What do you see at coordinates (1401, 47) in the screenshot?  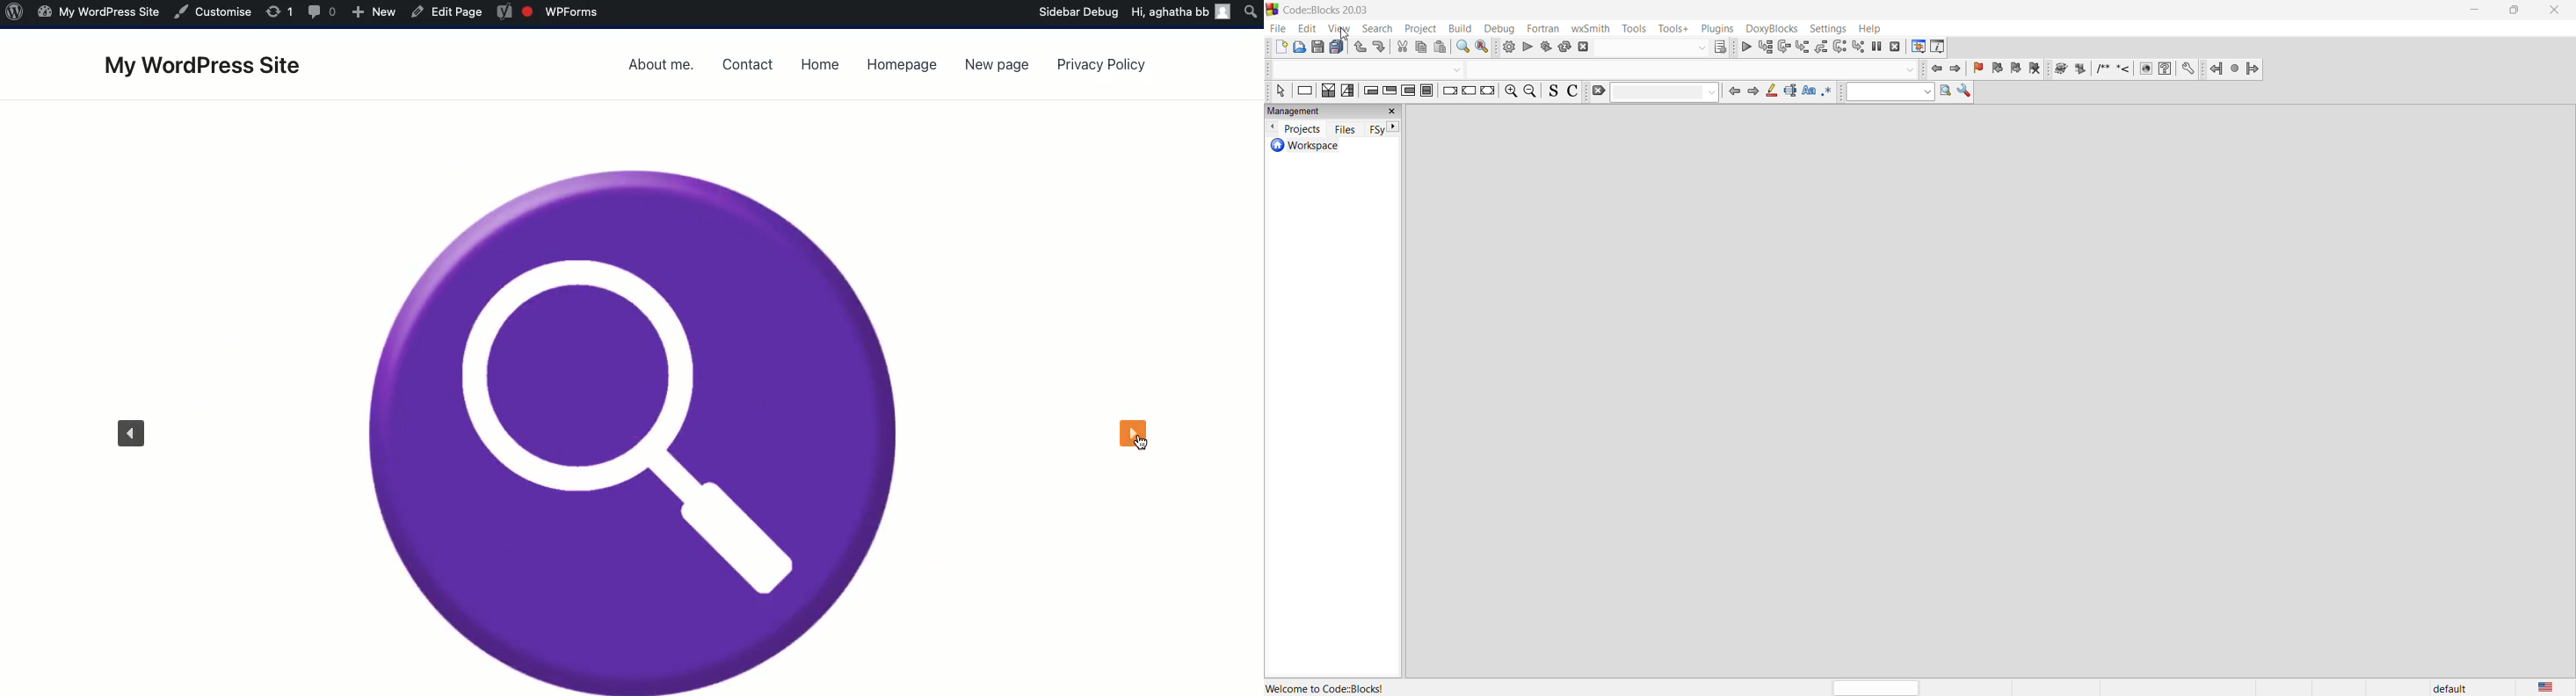 I see `cut` at bounding box center [1401, 47].